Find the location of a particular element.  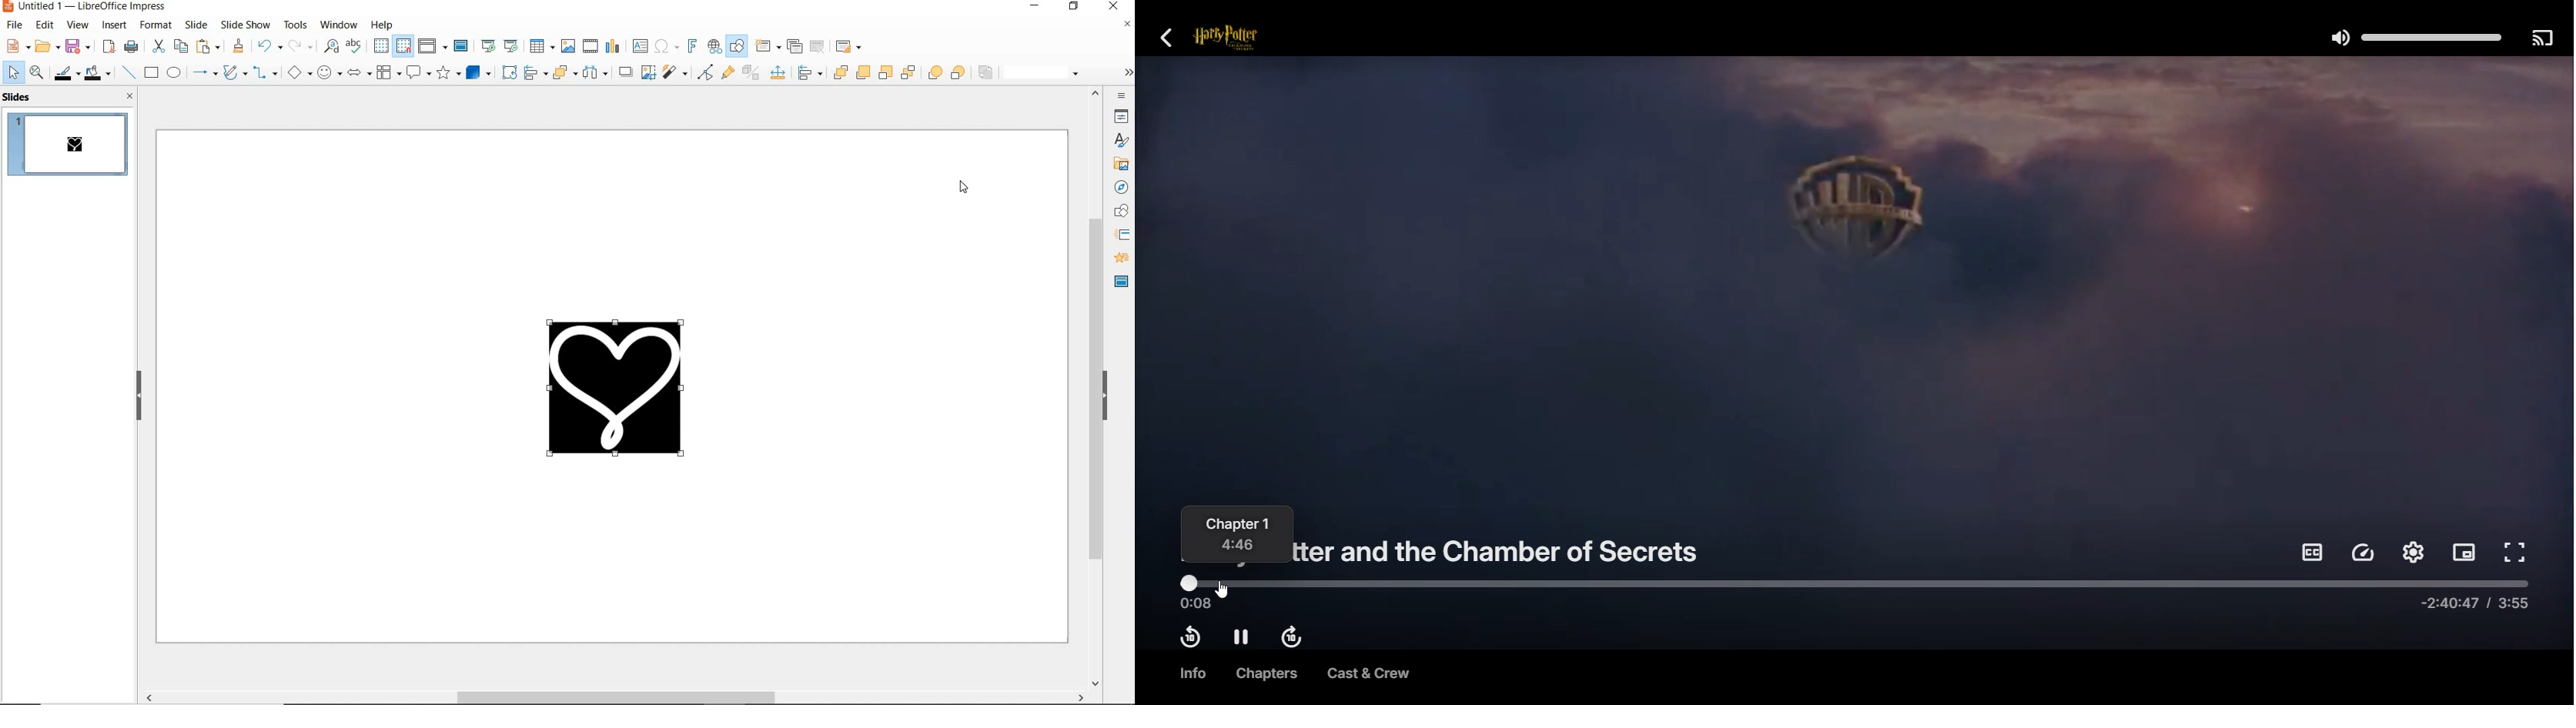

stars and banners is located at coordinates (447, 72).